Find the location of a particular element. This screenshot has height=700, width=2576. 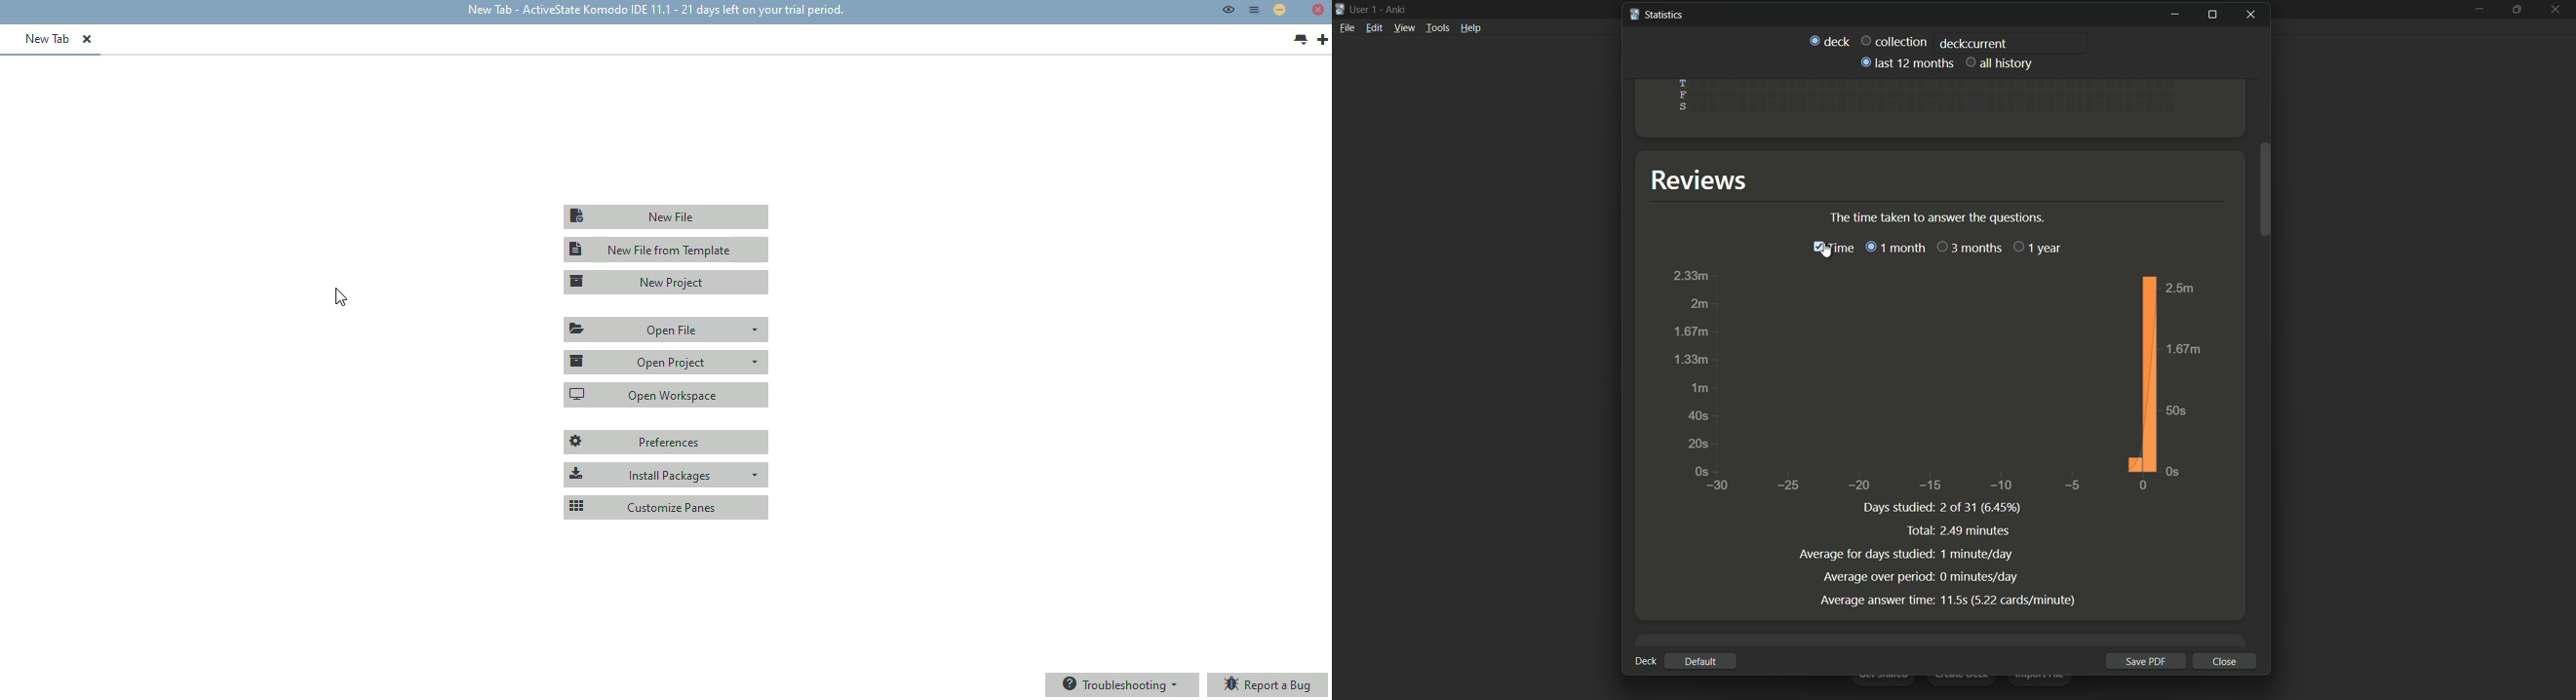

user 1 is located at coordinates (1365, 9).